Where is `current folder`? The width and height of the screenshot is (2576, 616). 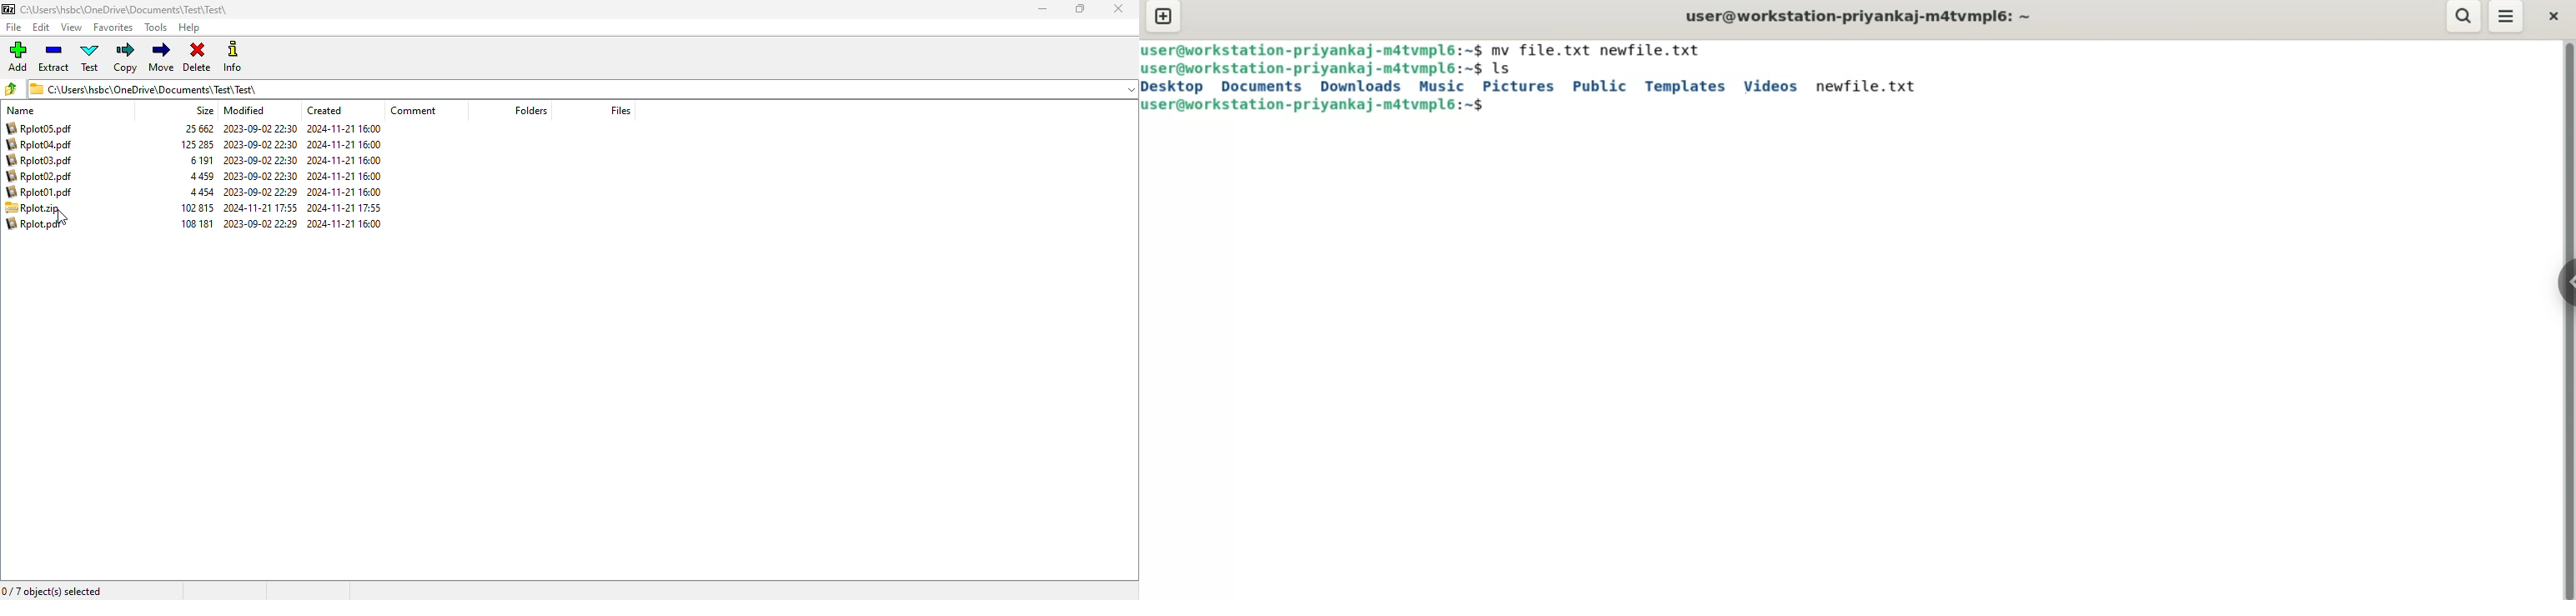 current folder is located at coordinates (124, 9).